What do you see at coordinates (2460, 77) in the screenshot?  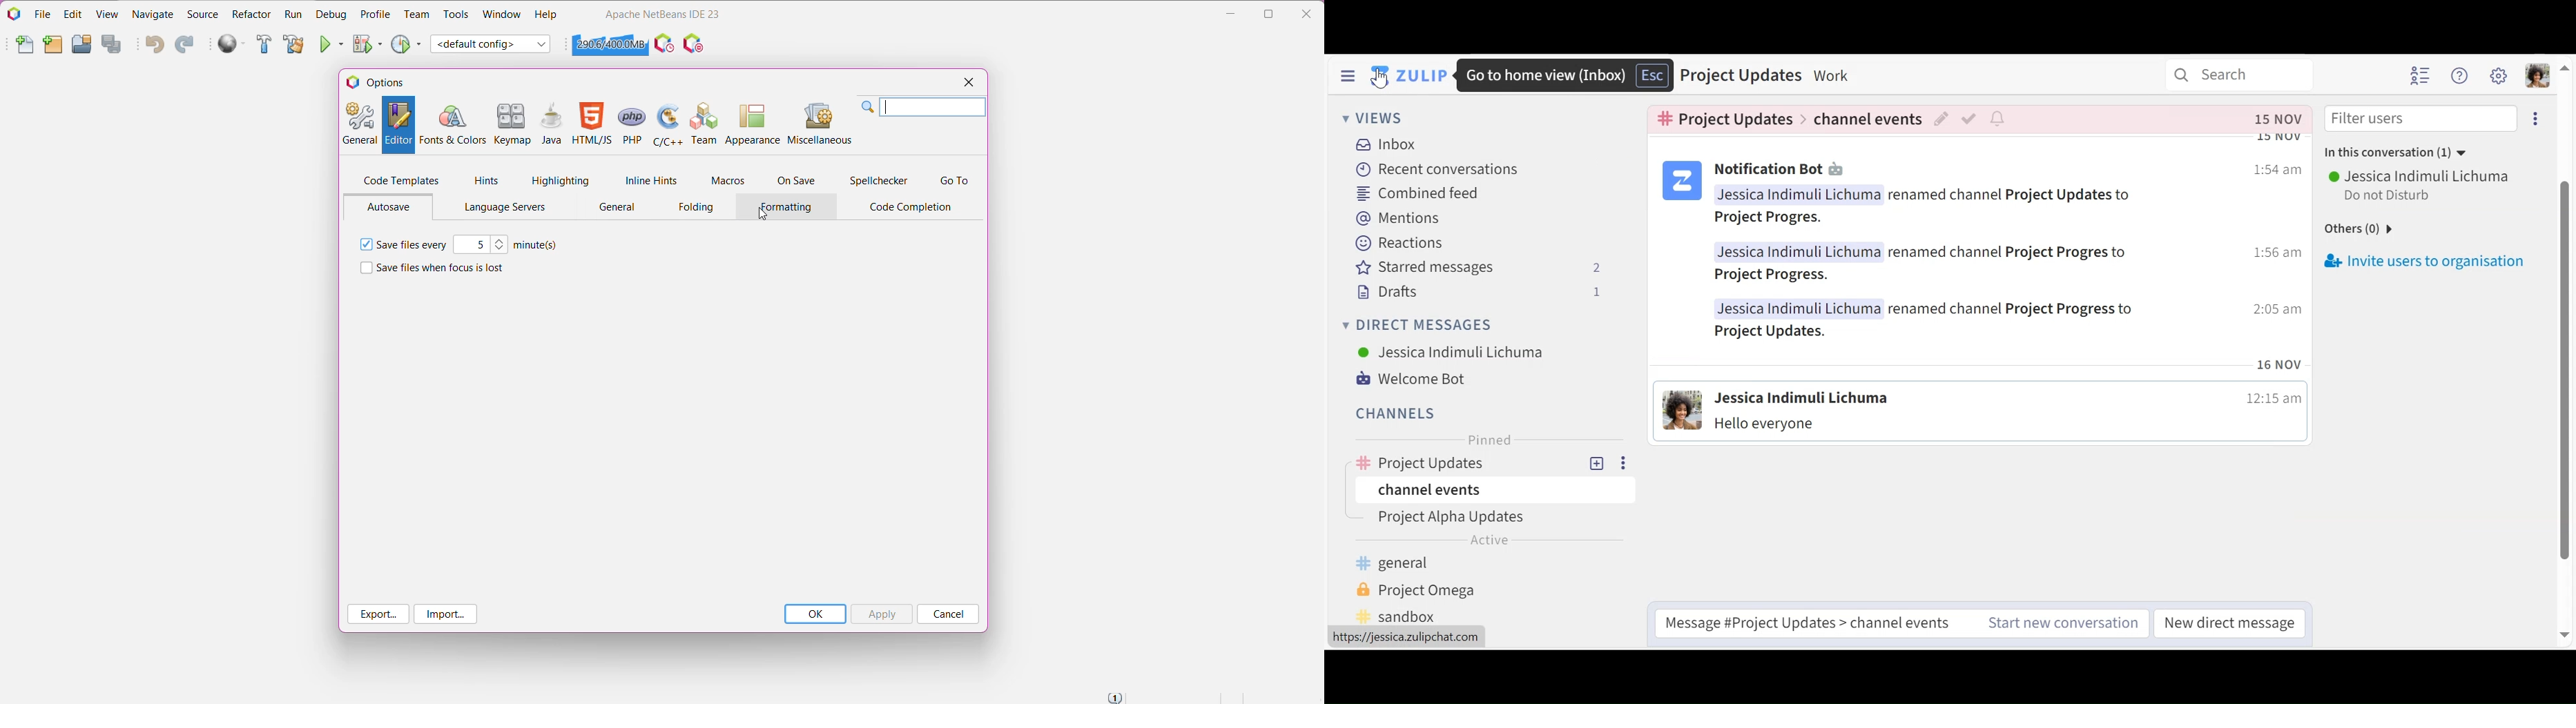 I see `Help menu` at bounding box center [2460, 77].